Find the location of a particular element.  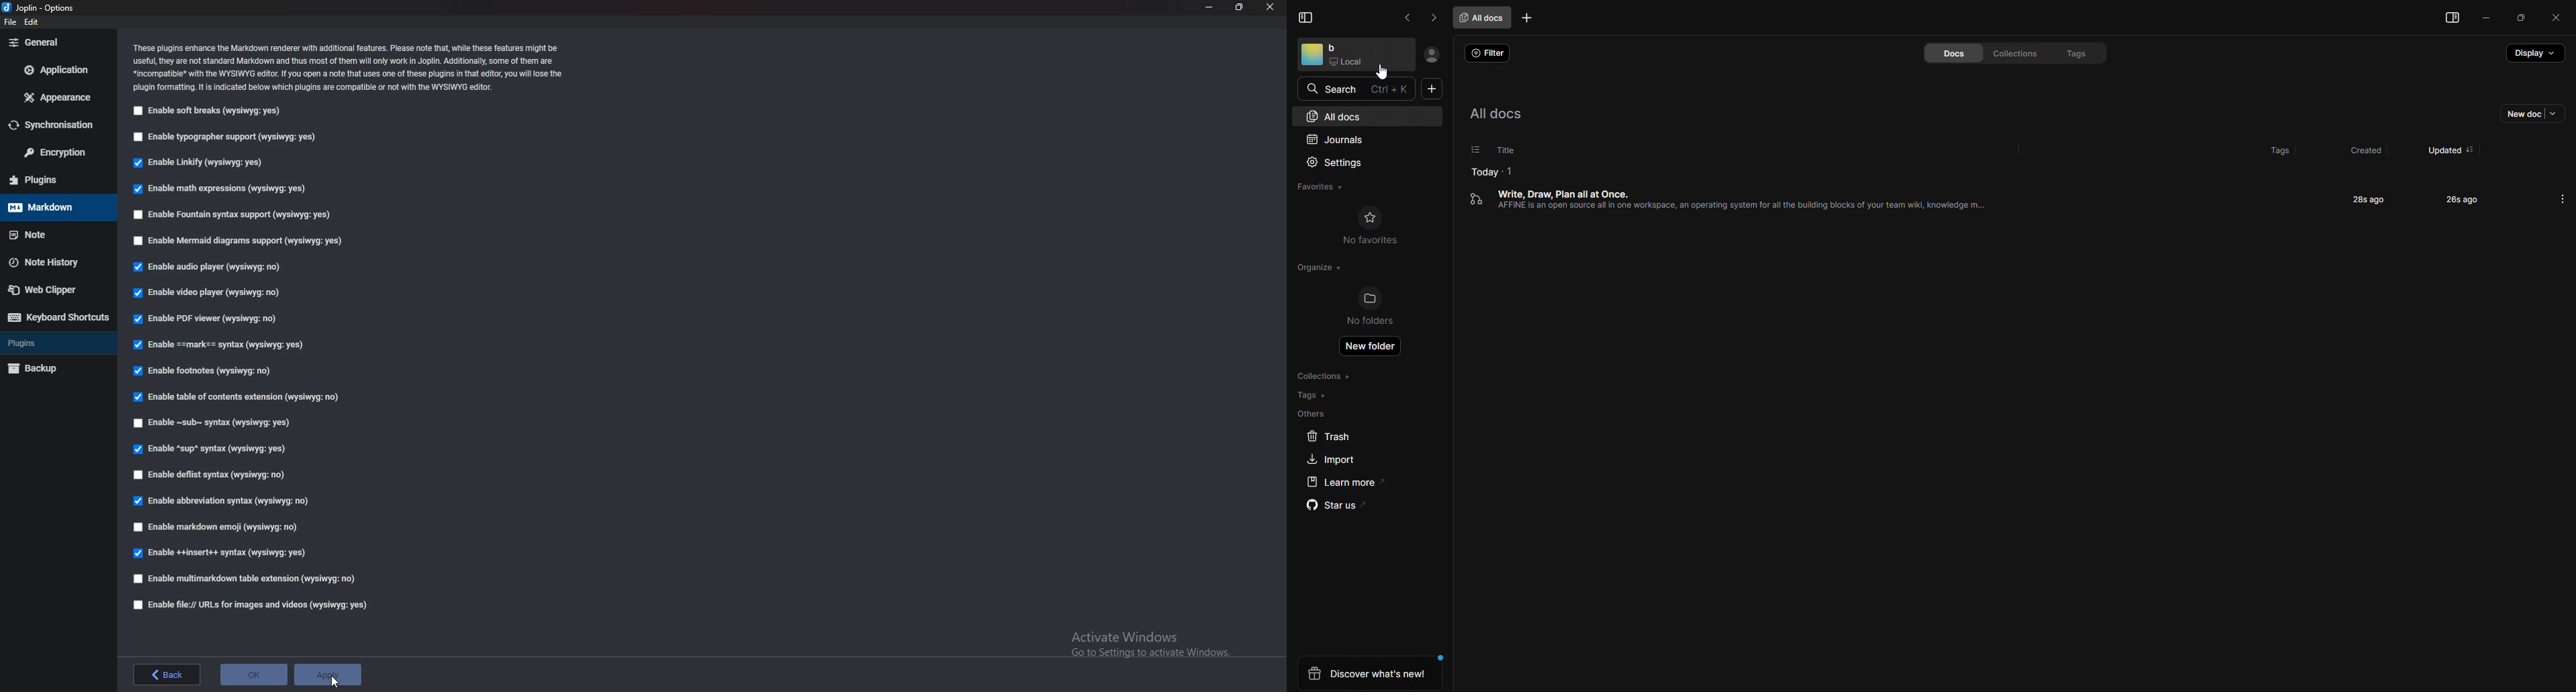

more is located at coordinates (2563, 198).